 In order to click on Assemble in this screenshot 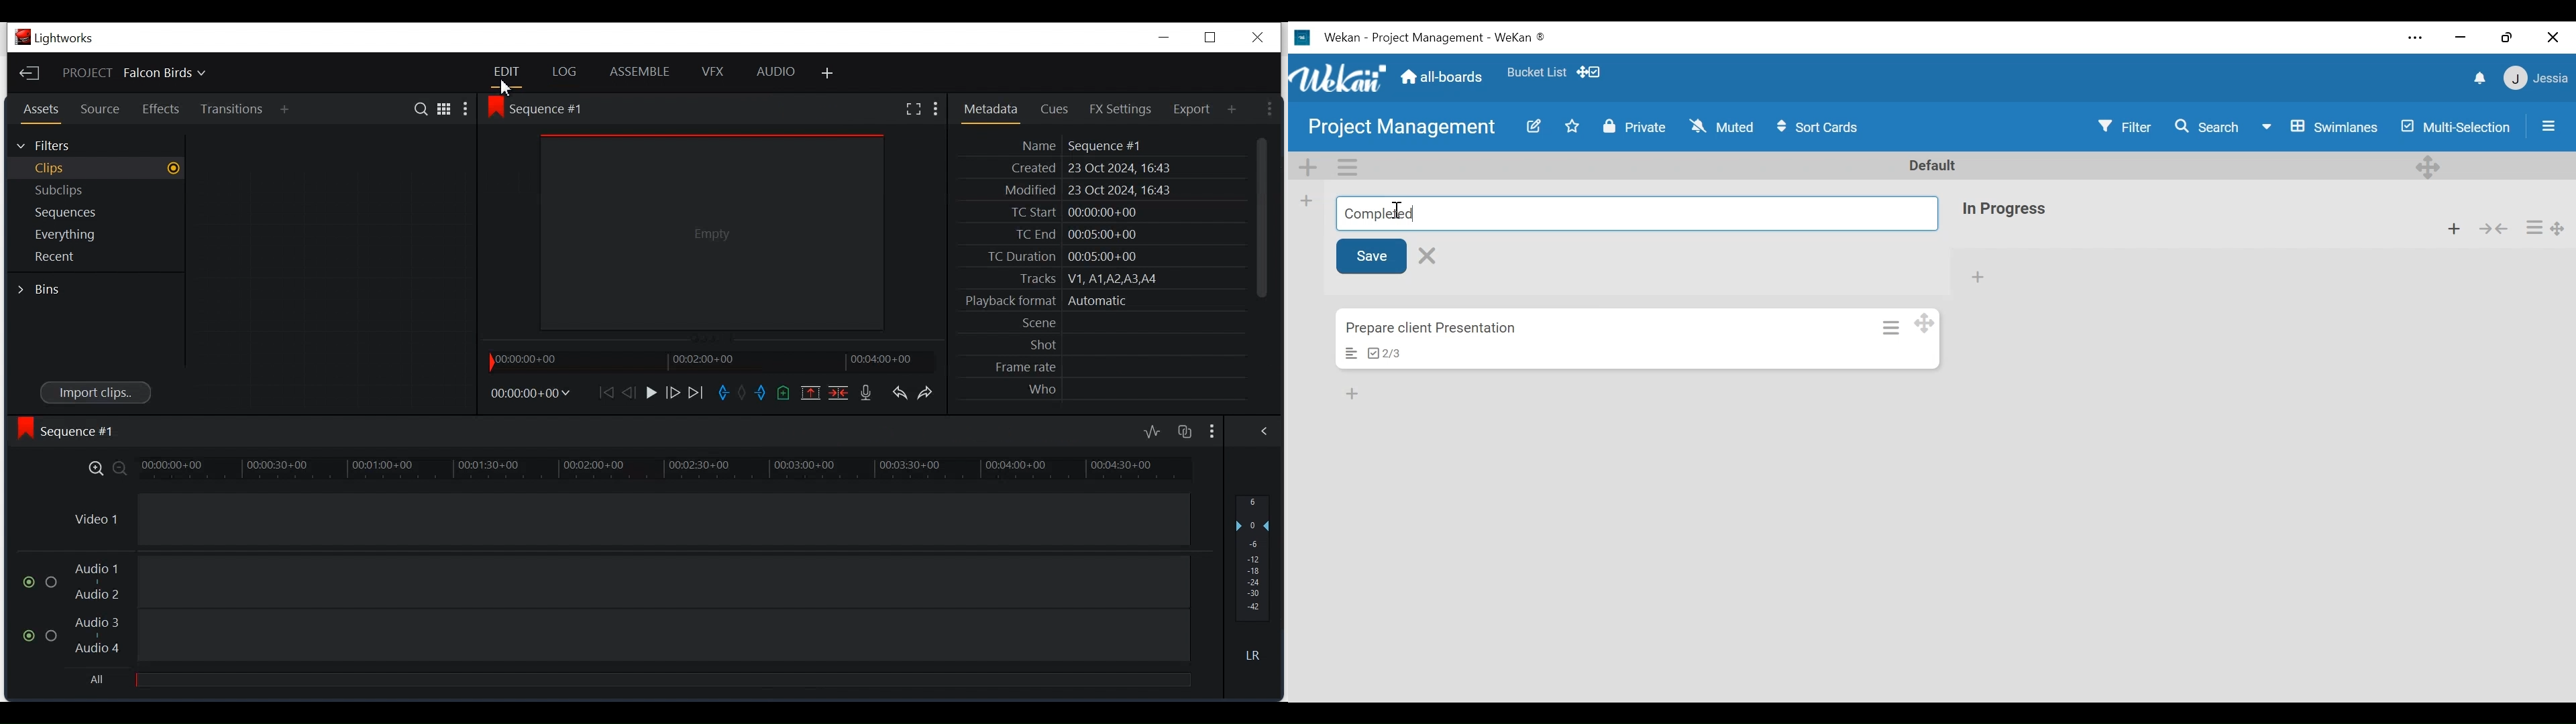, I will do `click(641, 70)`.